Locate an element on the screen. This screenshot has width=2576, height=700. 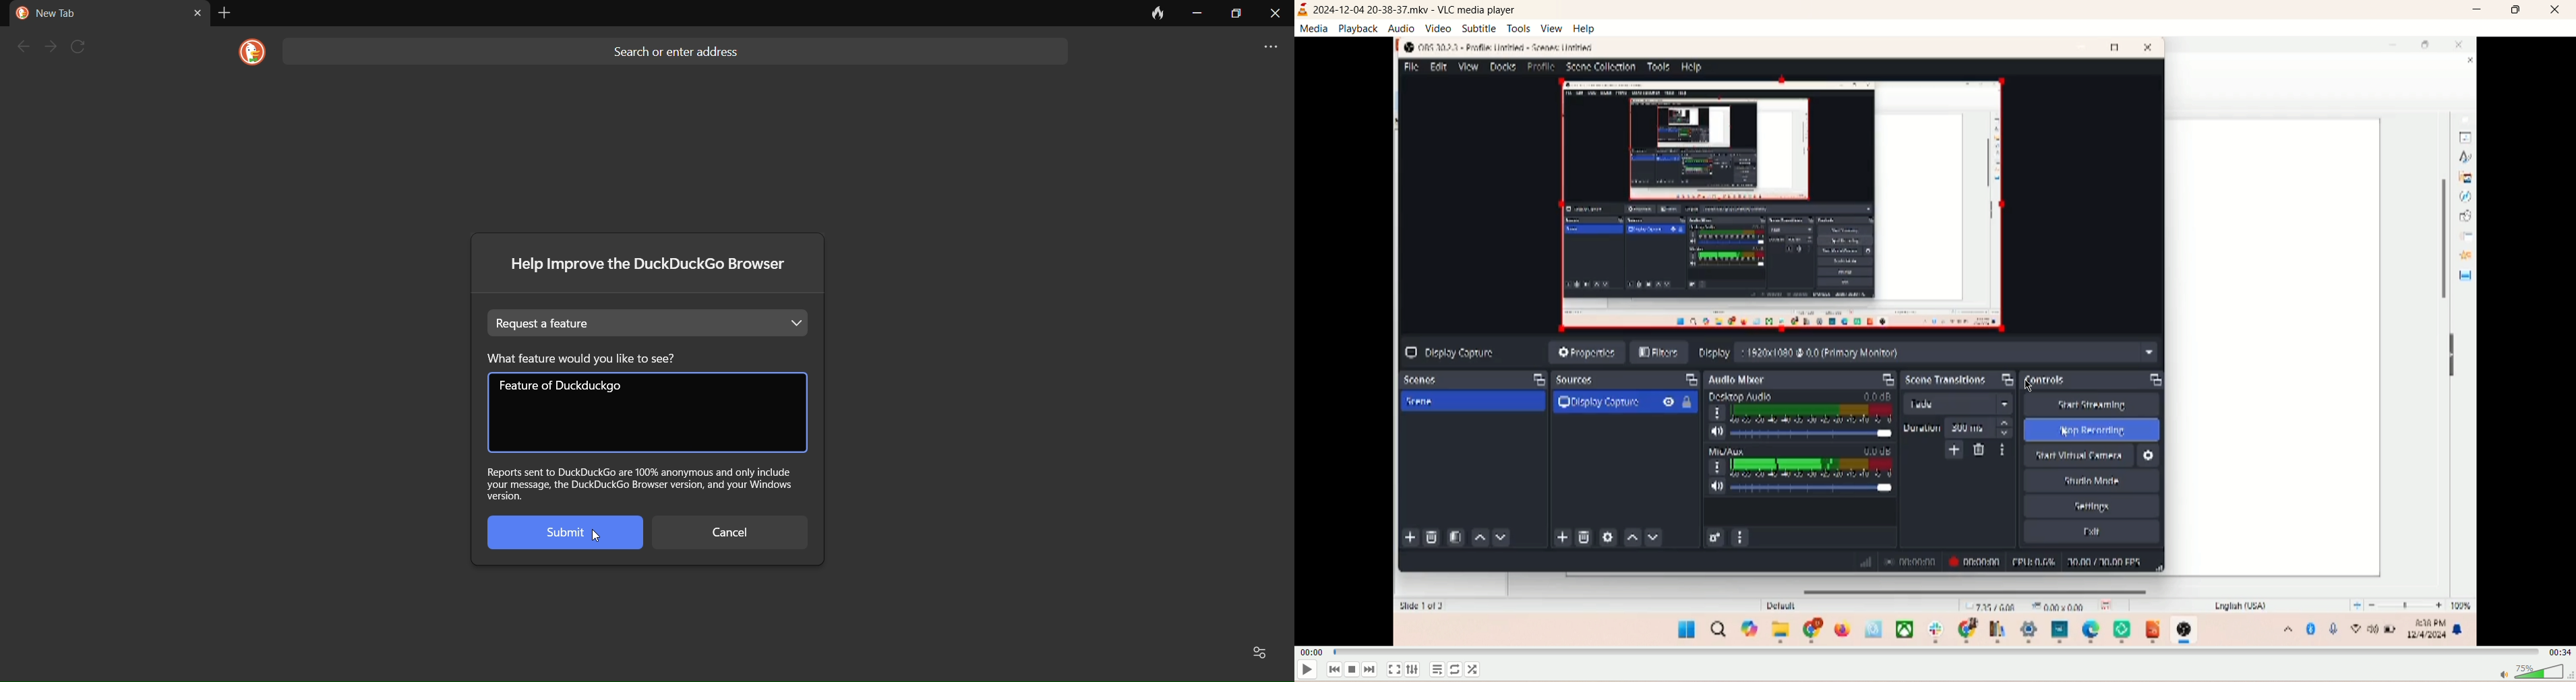
maximize is located at coordinates (2515, 12).